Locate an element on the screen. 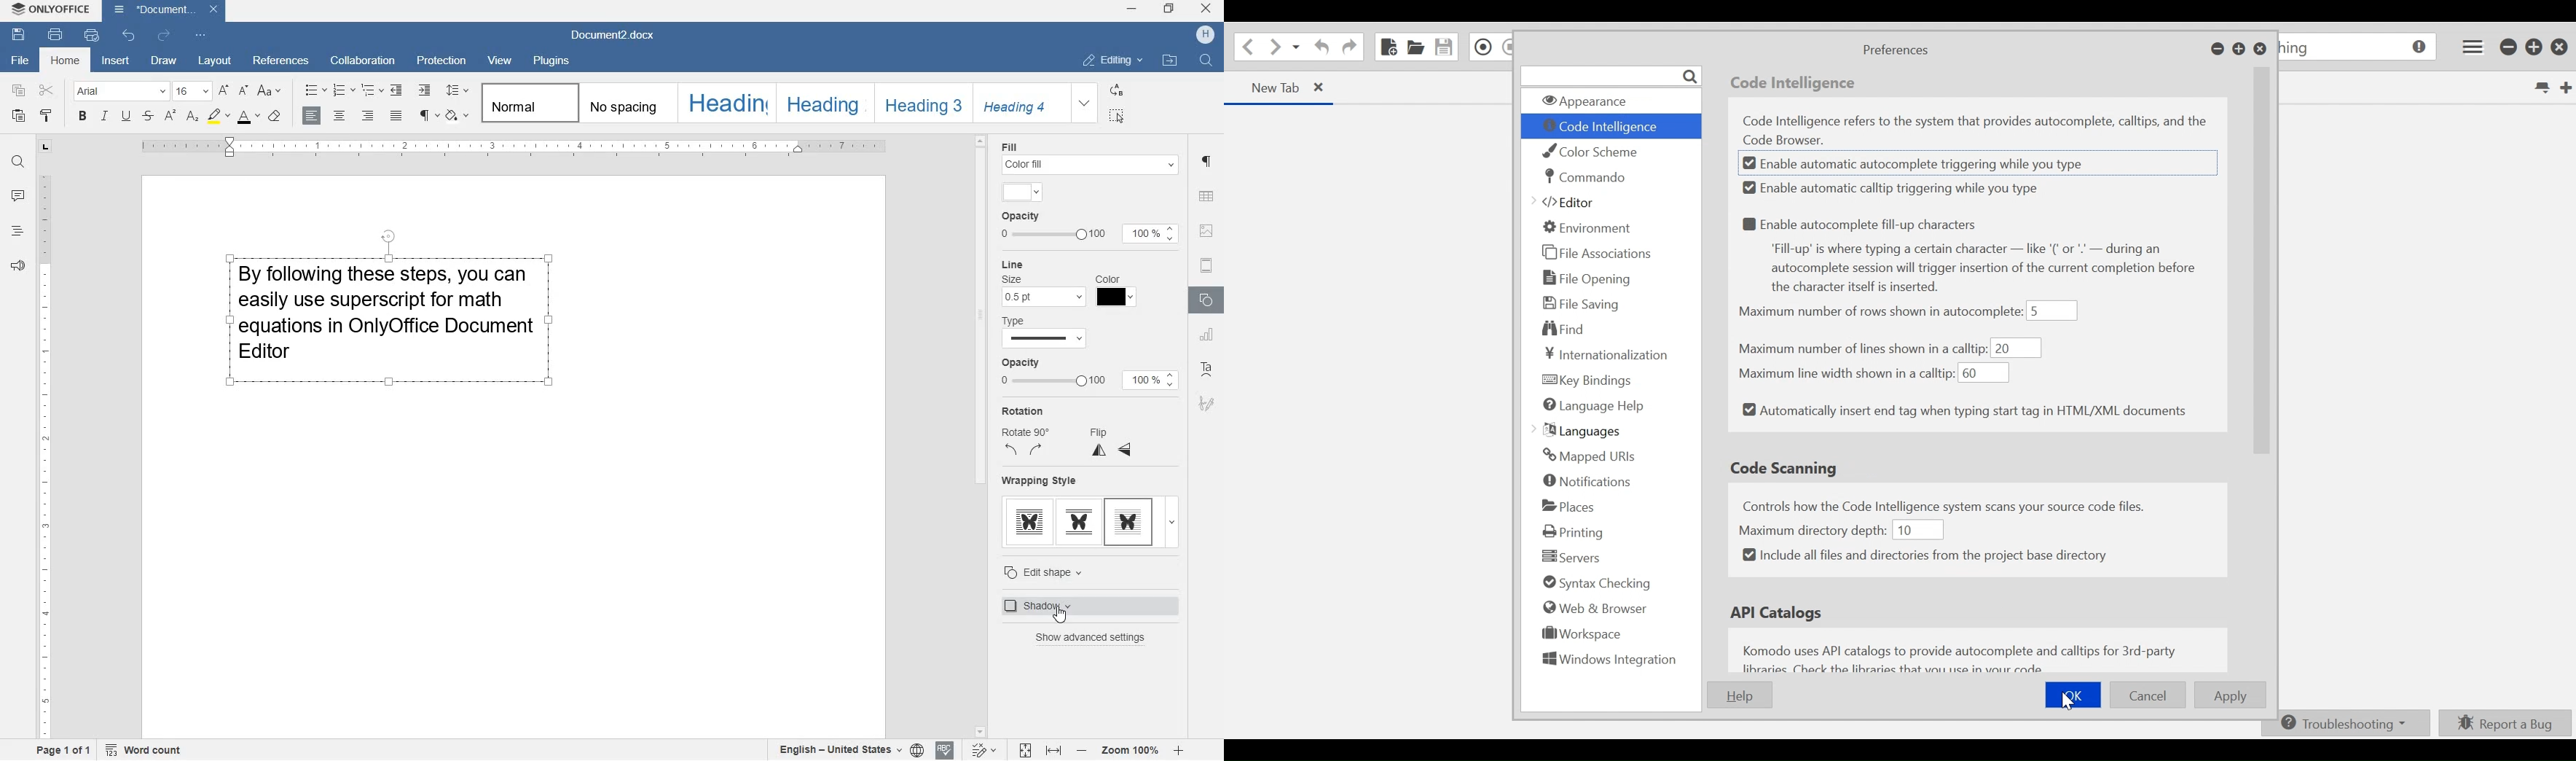 This screenshot has width=2576, height=784. paste is located at coordinates (19, 117).